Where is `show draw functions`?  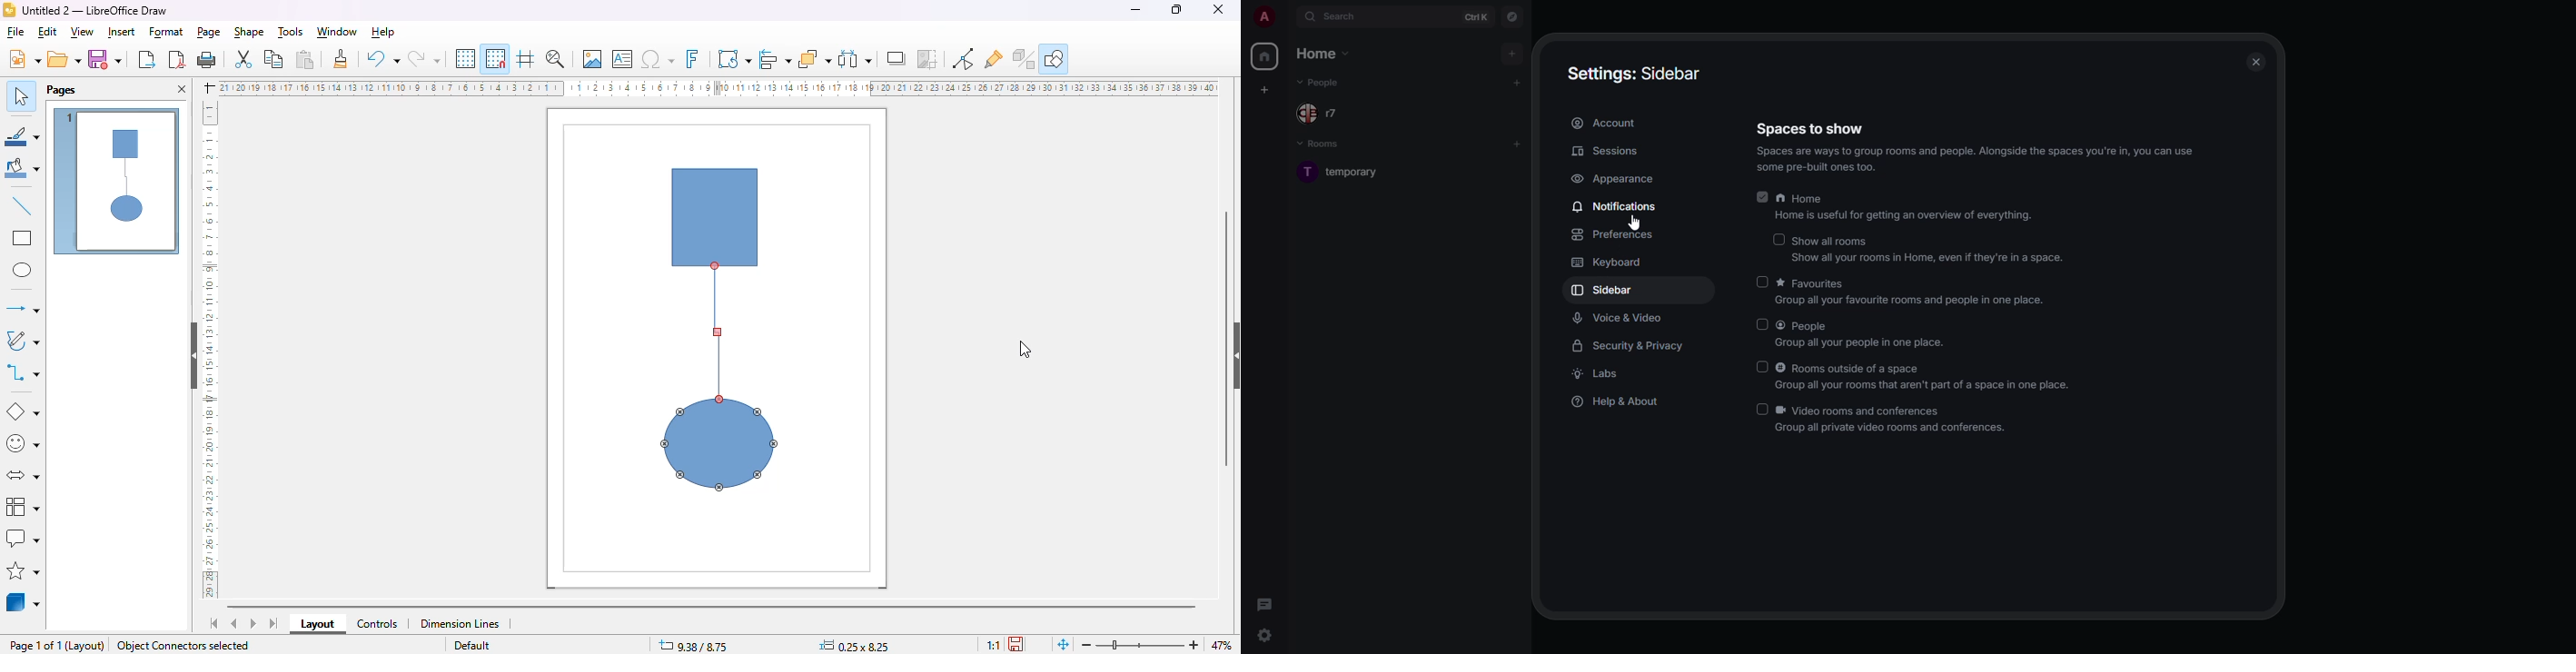
show draw functions is located at coordinates (1056, 57).